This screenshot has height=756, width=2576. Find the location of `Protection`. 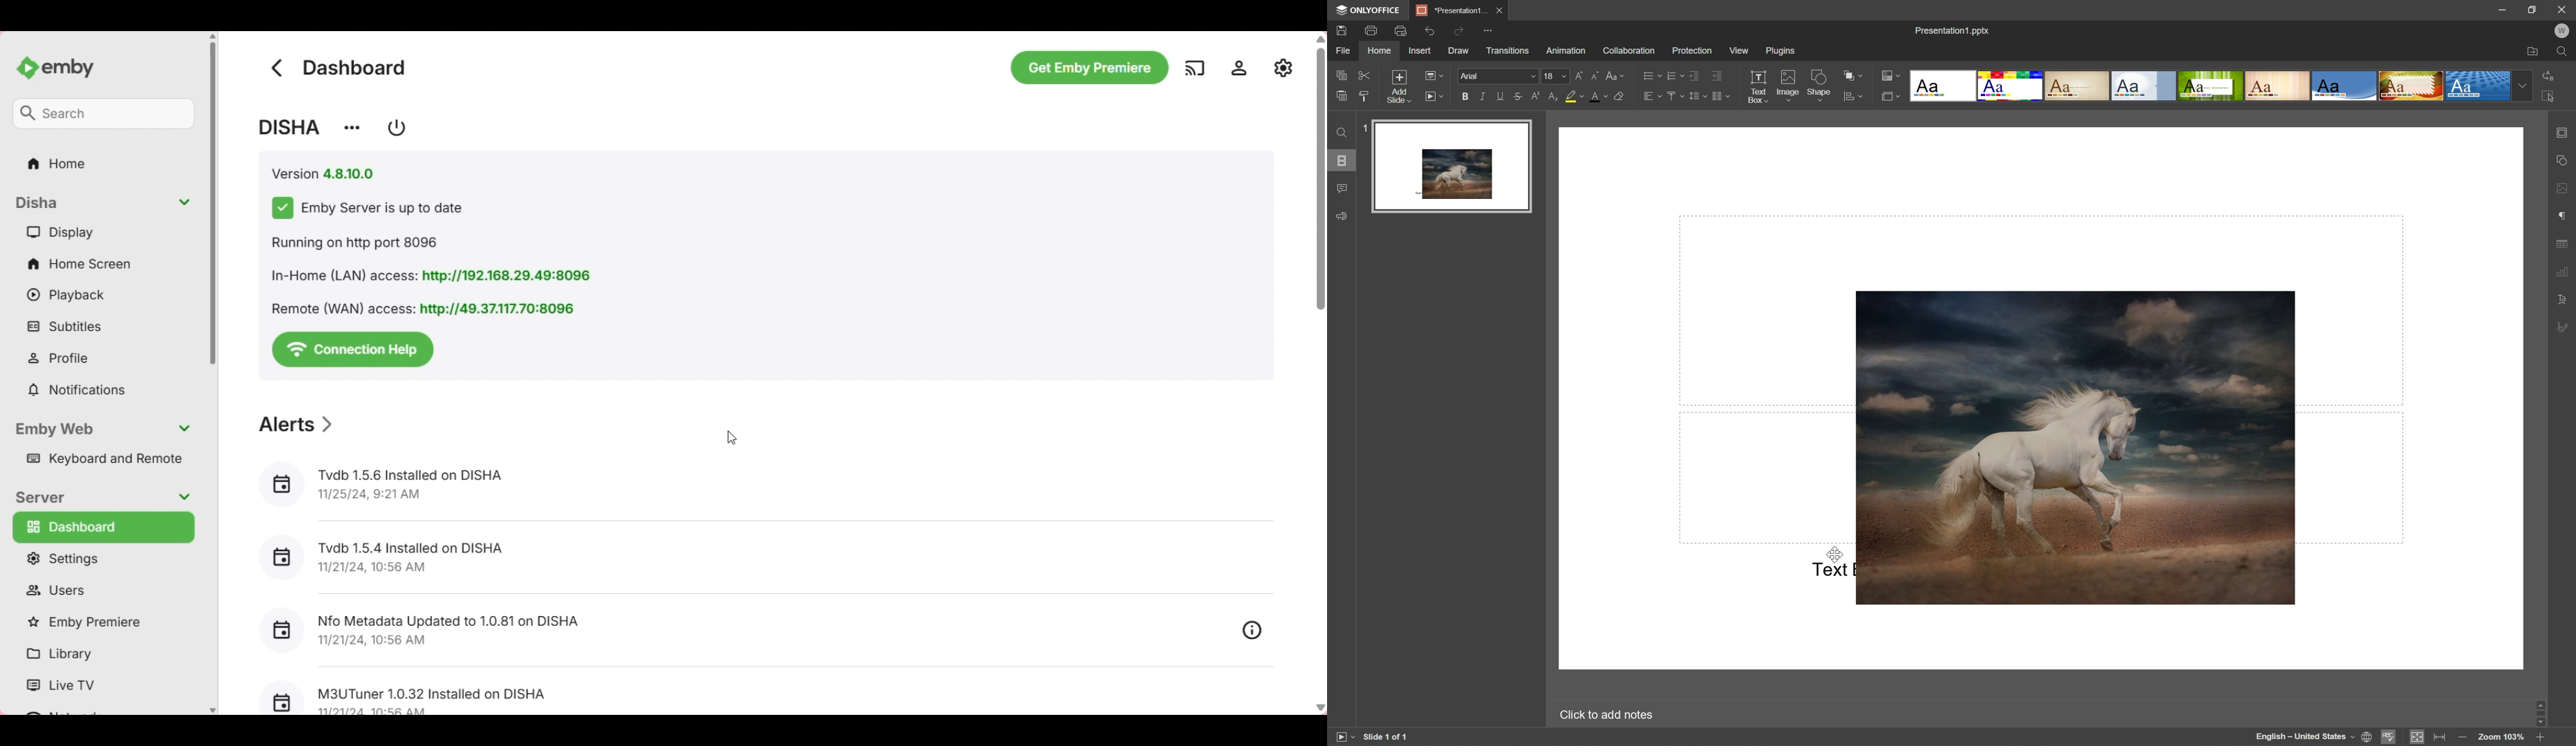

Protection is located at coordinates (1692, 51).